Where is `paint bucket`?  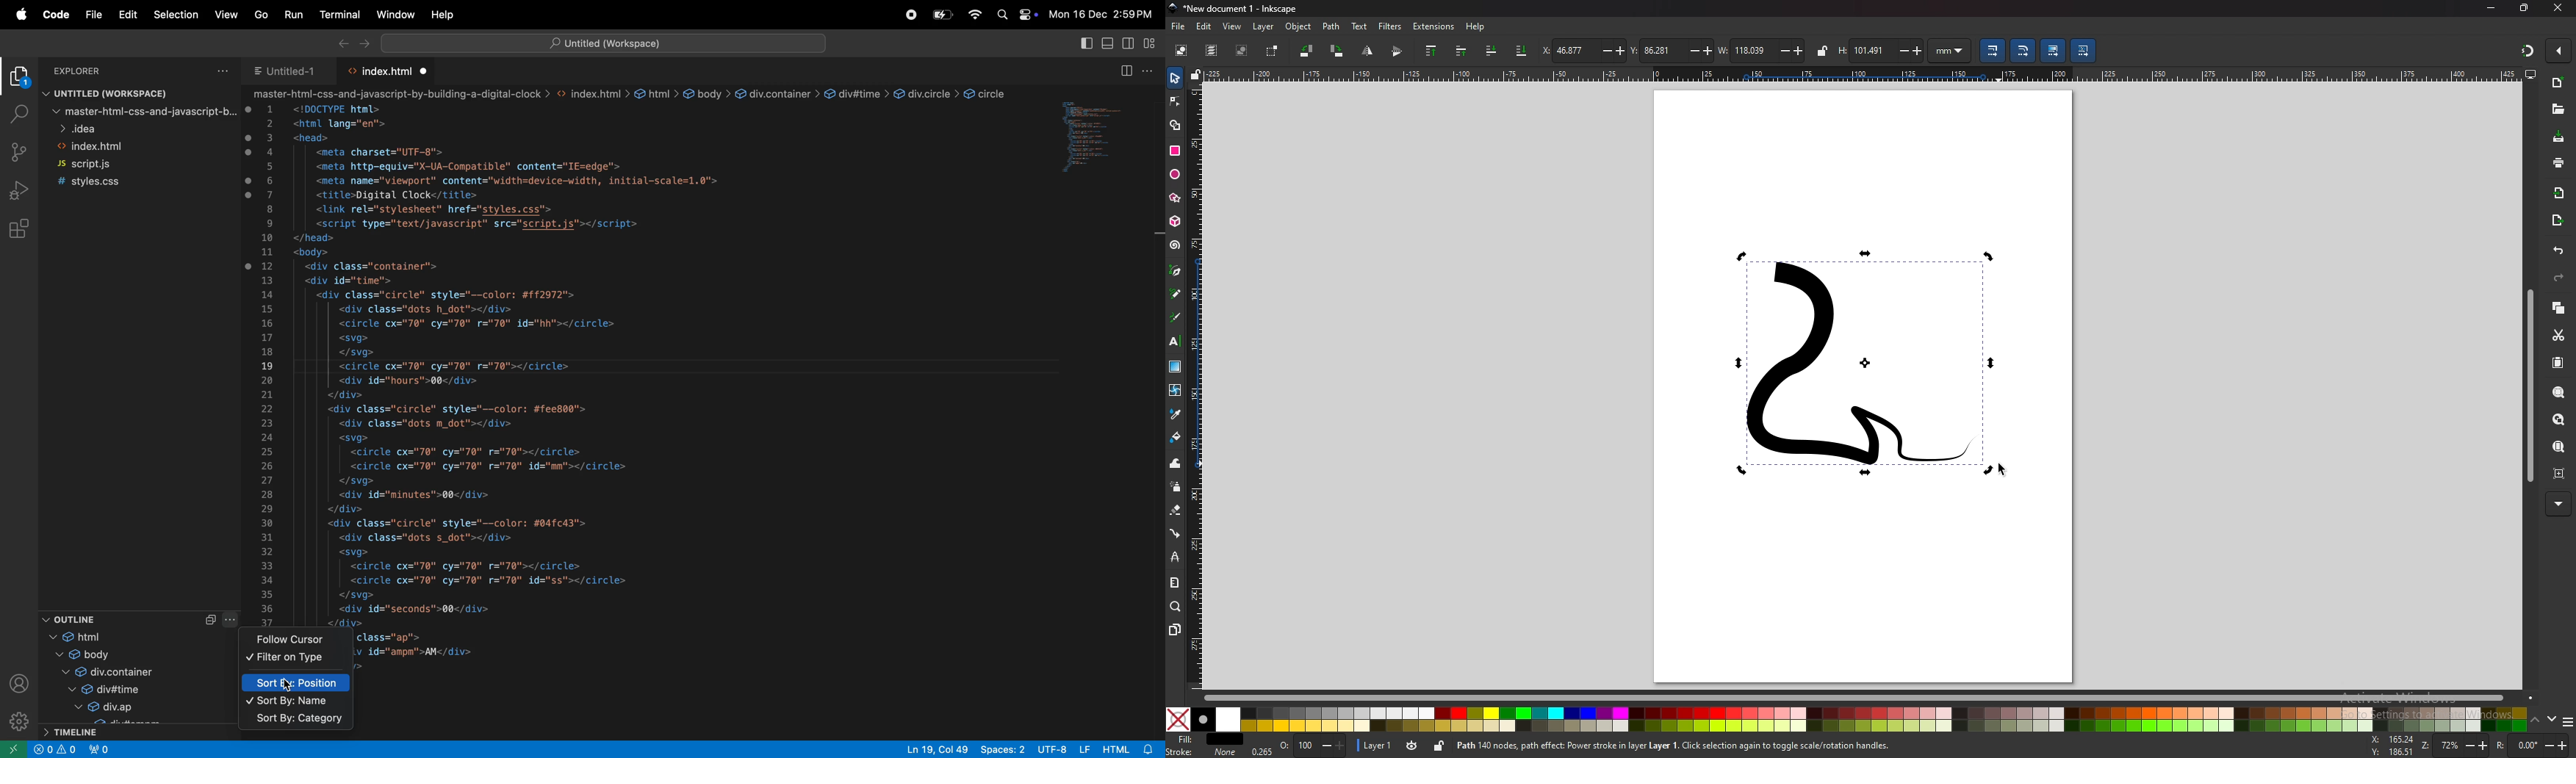
paint bucket is located at coordinates (1176, 436).